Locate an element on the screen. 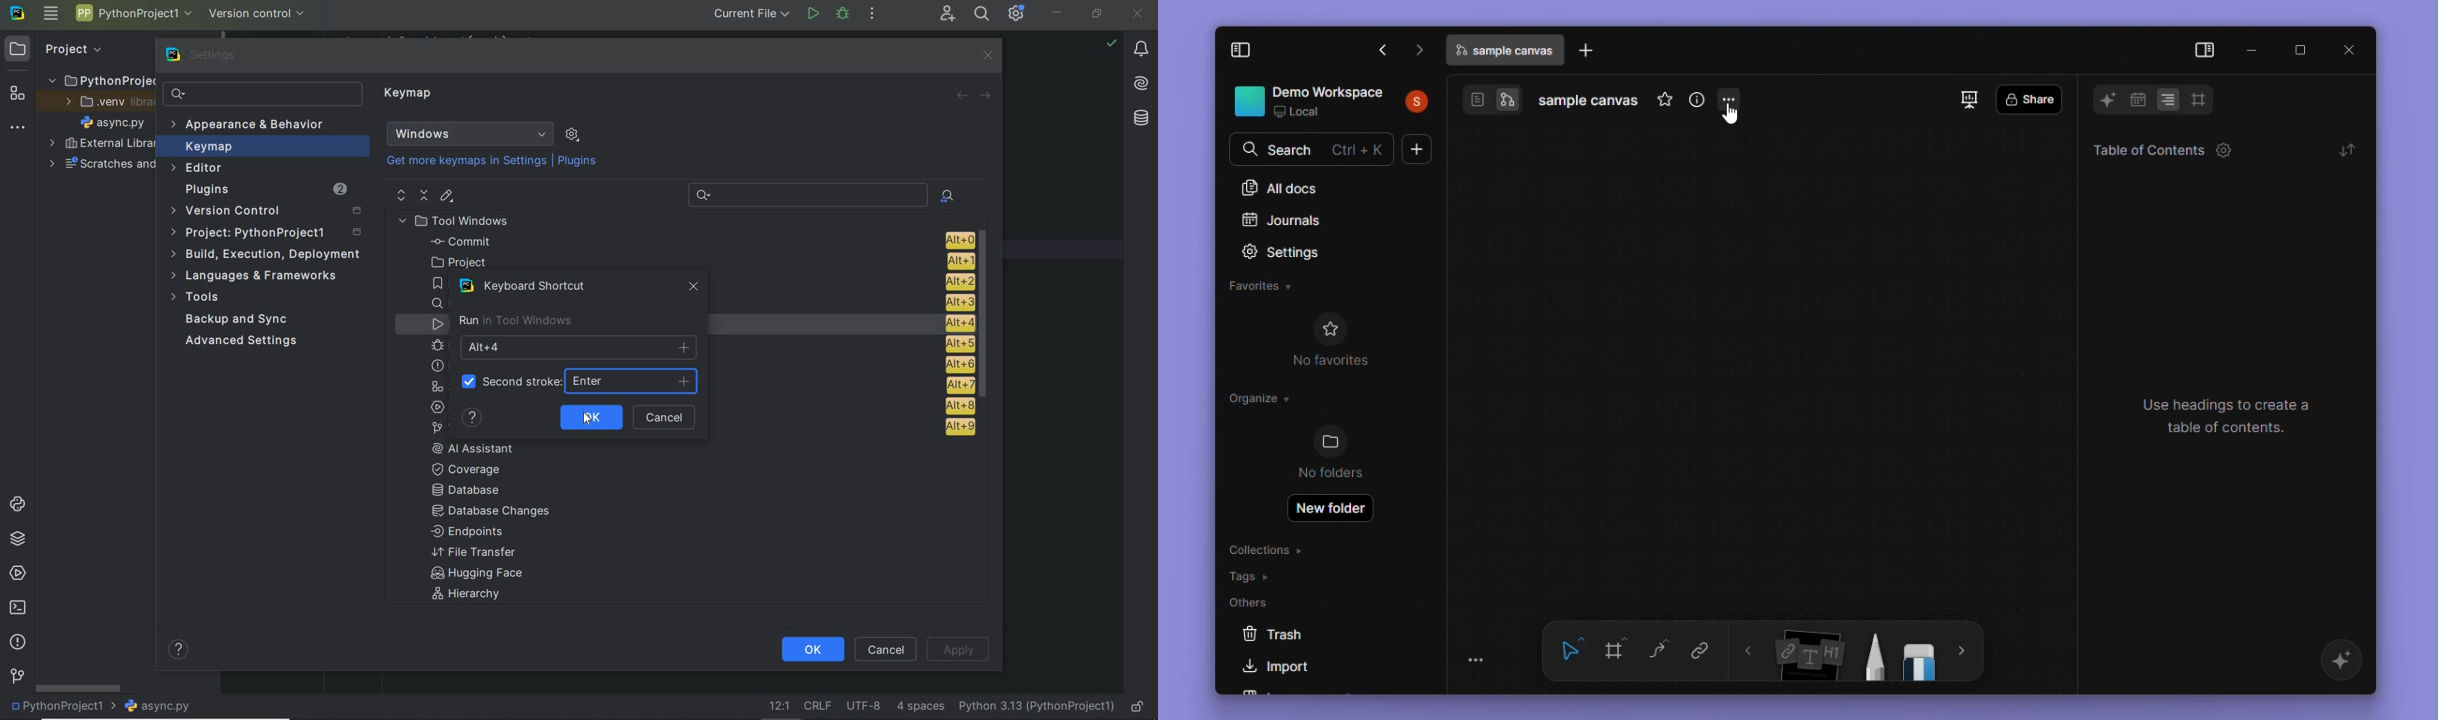 The image size is (2464, 728). Get more keymaps in Settings is located at coordinates (461, 161).